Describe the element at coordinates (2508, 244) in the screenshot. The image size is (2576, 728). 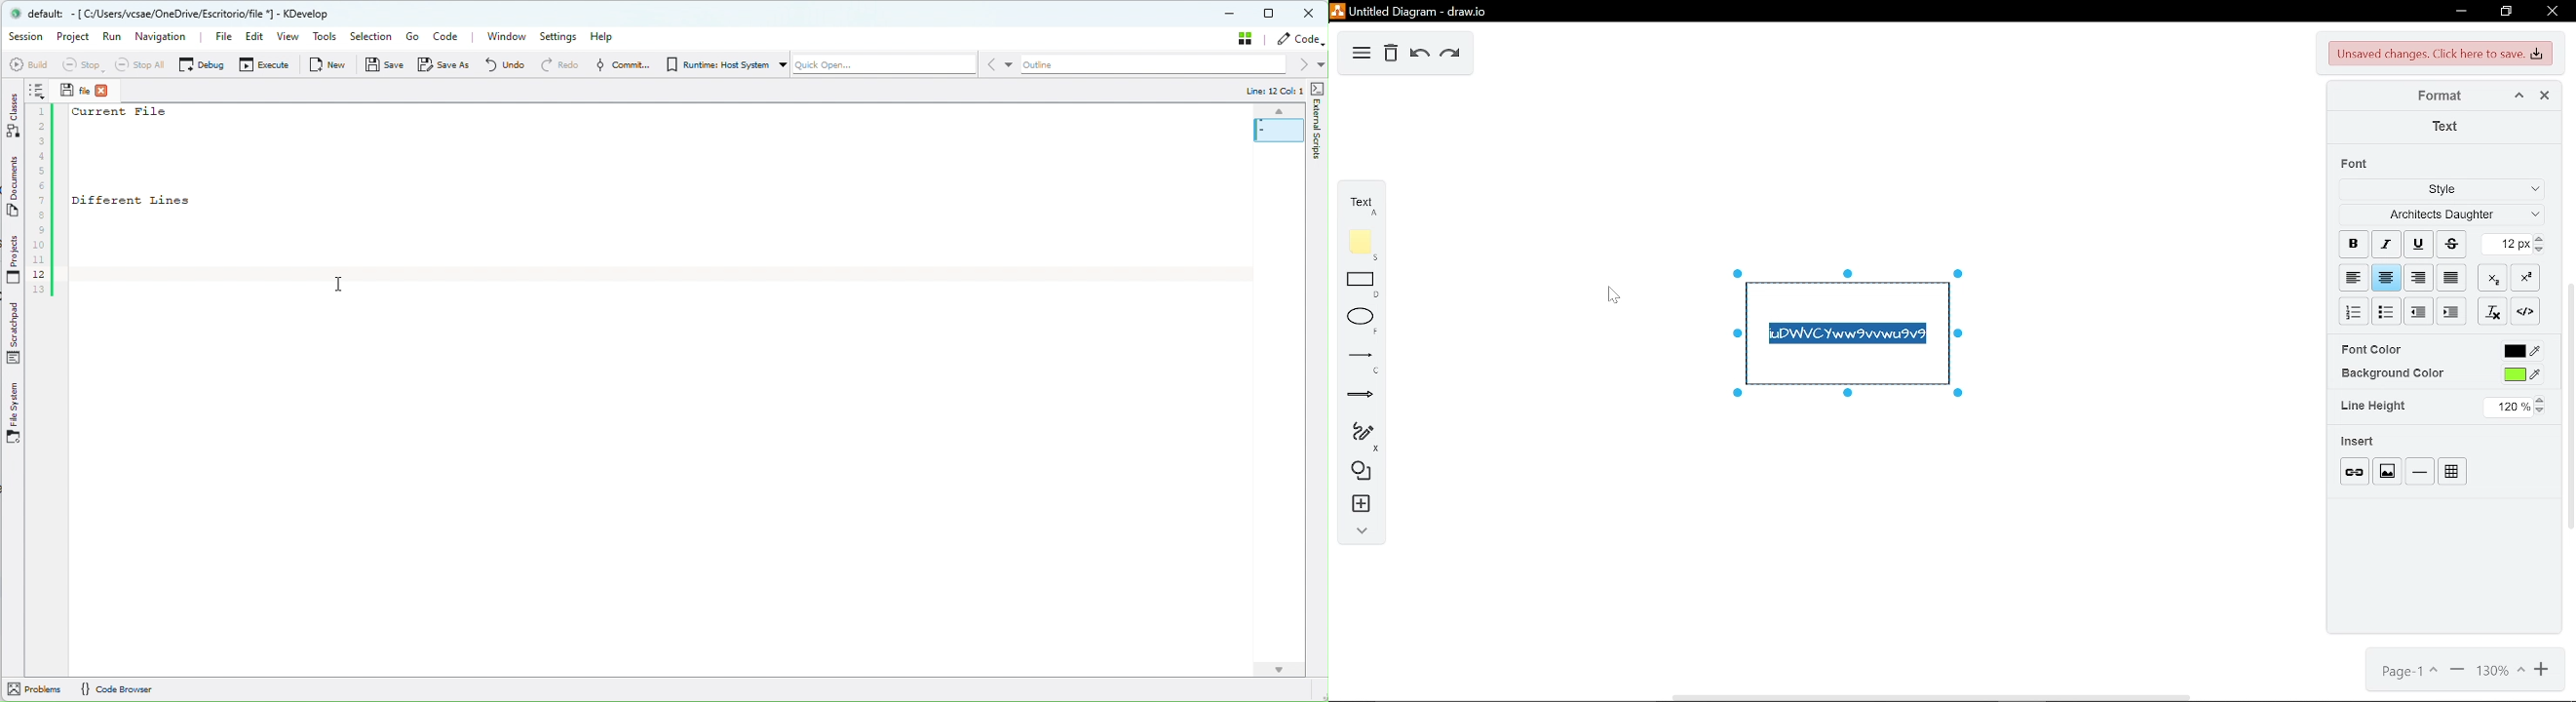
I see `current text size` at that location.